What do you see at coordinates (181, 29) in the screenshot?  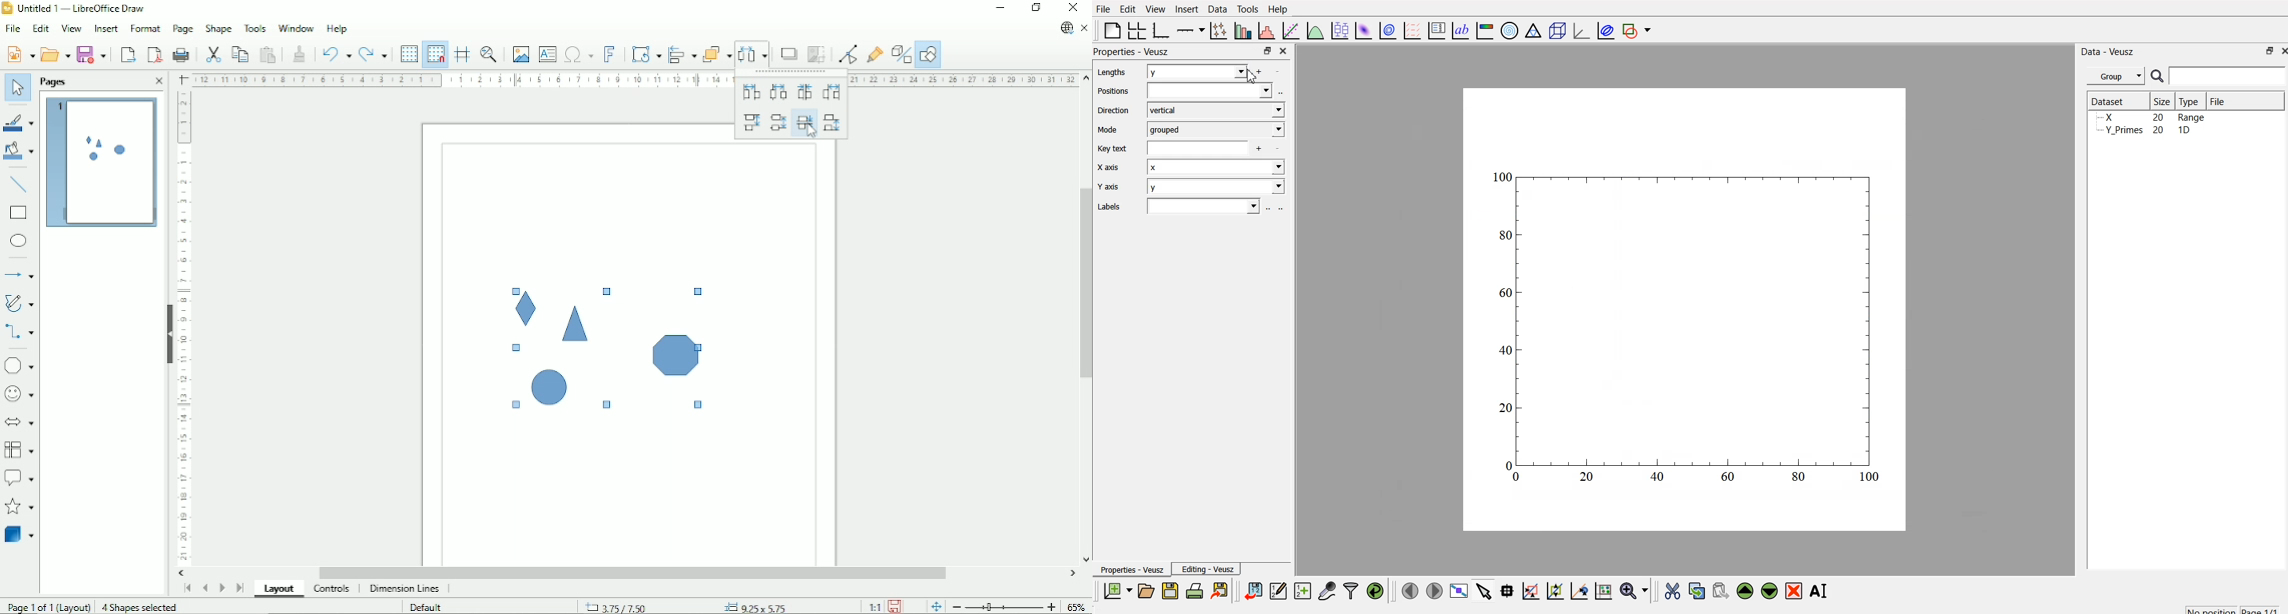 I see `Page` at bounding box center [181, 29].